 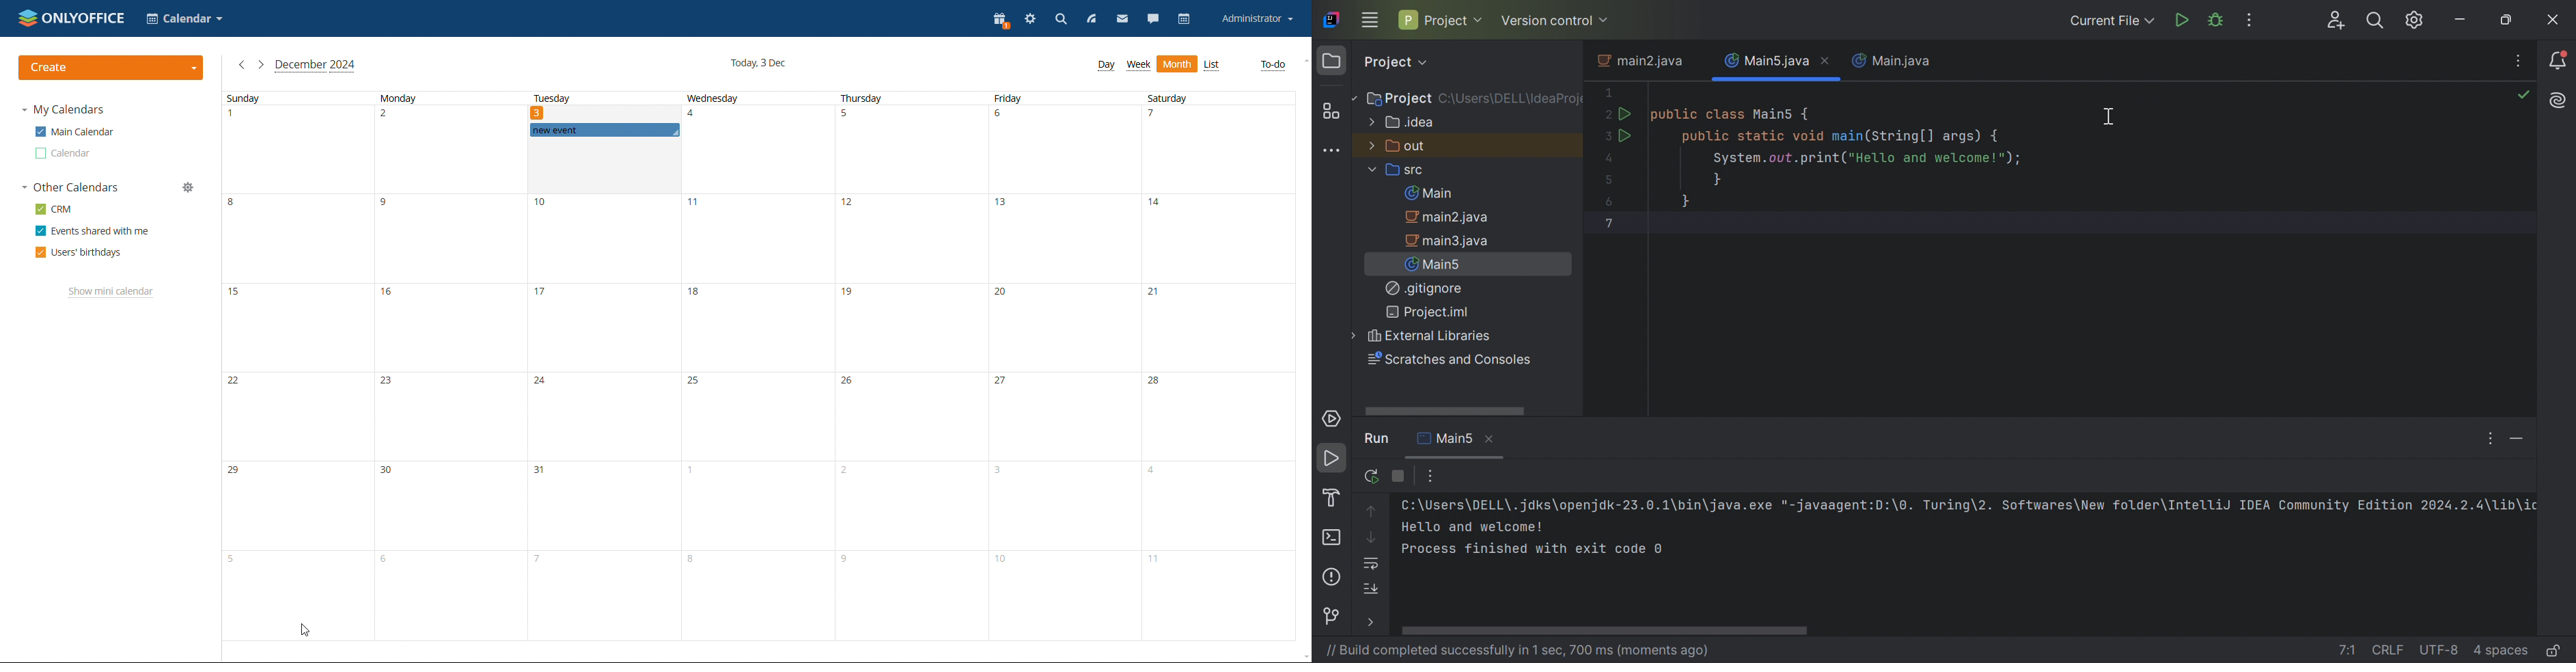 What do you see at coordinates (1217, 366) in the screenshot?
I see `saturday` at bounding box center [1217, 366].